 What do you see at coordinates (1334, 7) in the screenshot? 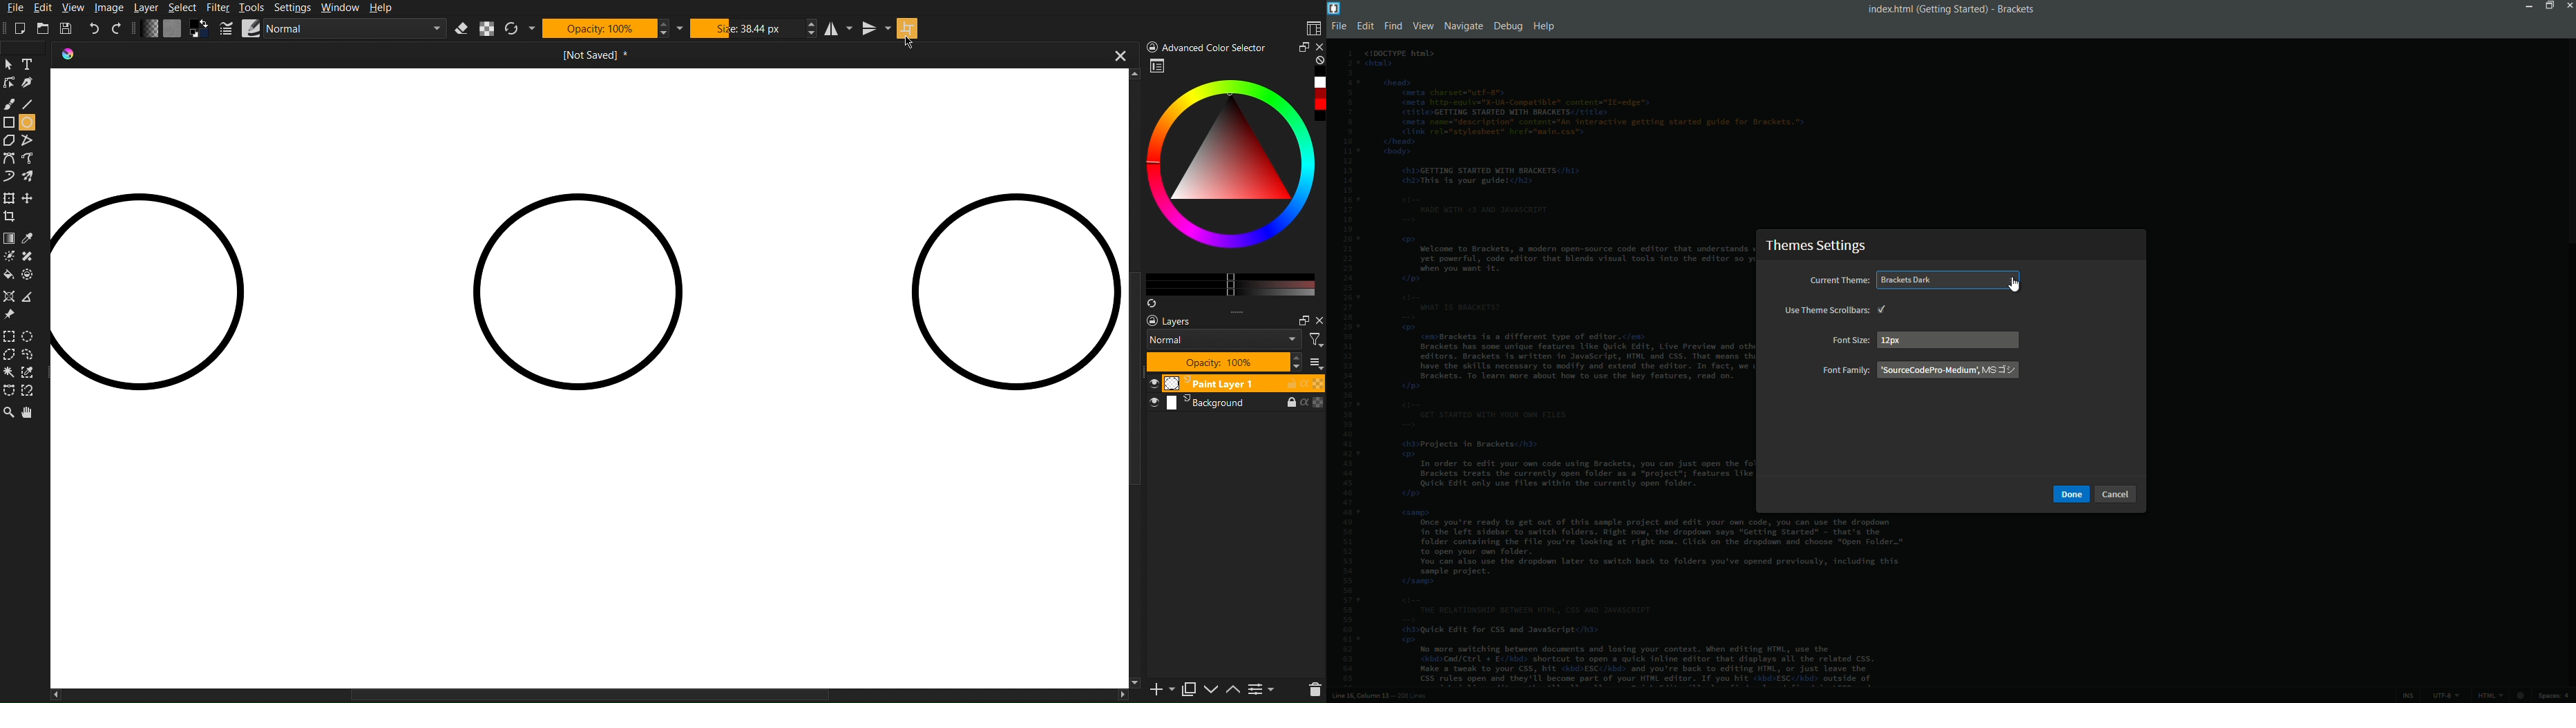
I see `app icon` at bounding box center [1334, 7].